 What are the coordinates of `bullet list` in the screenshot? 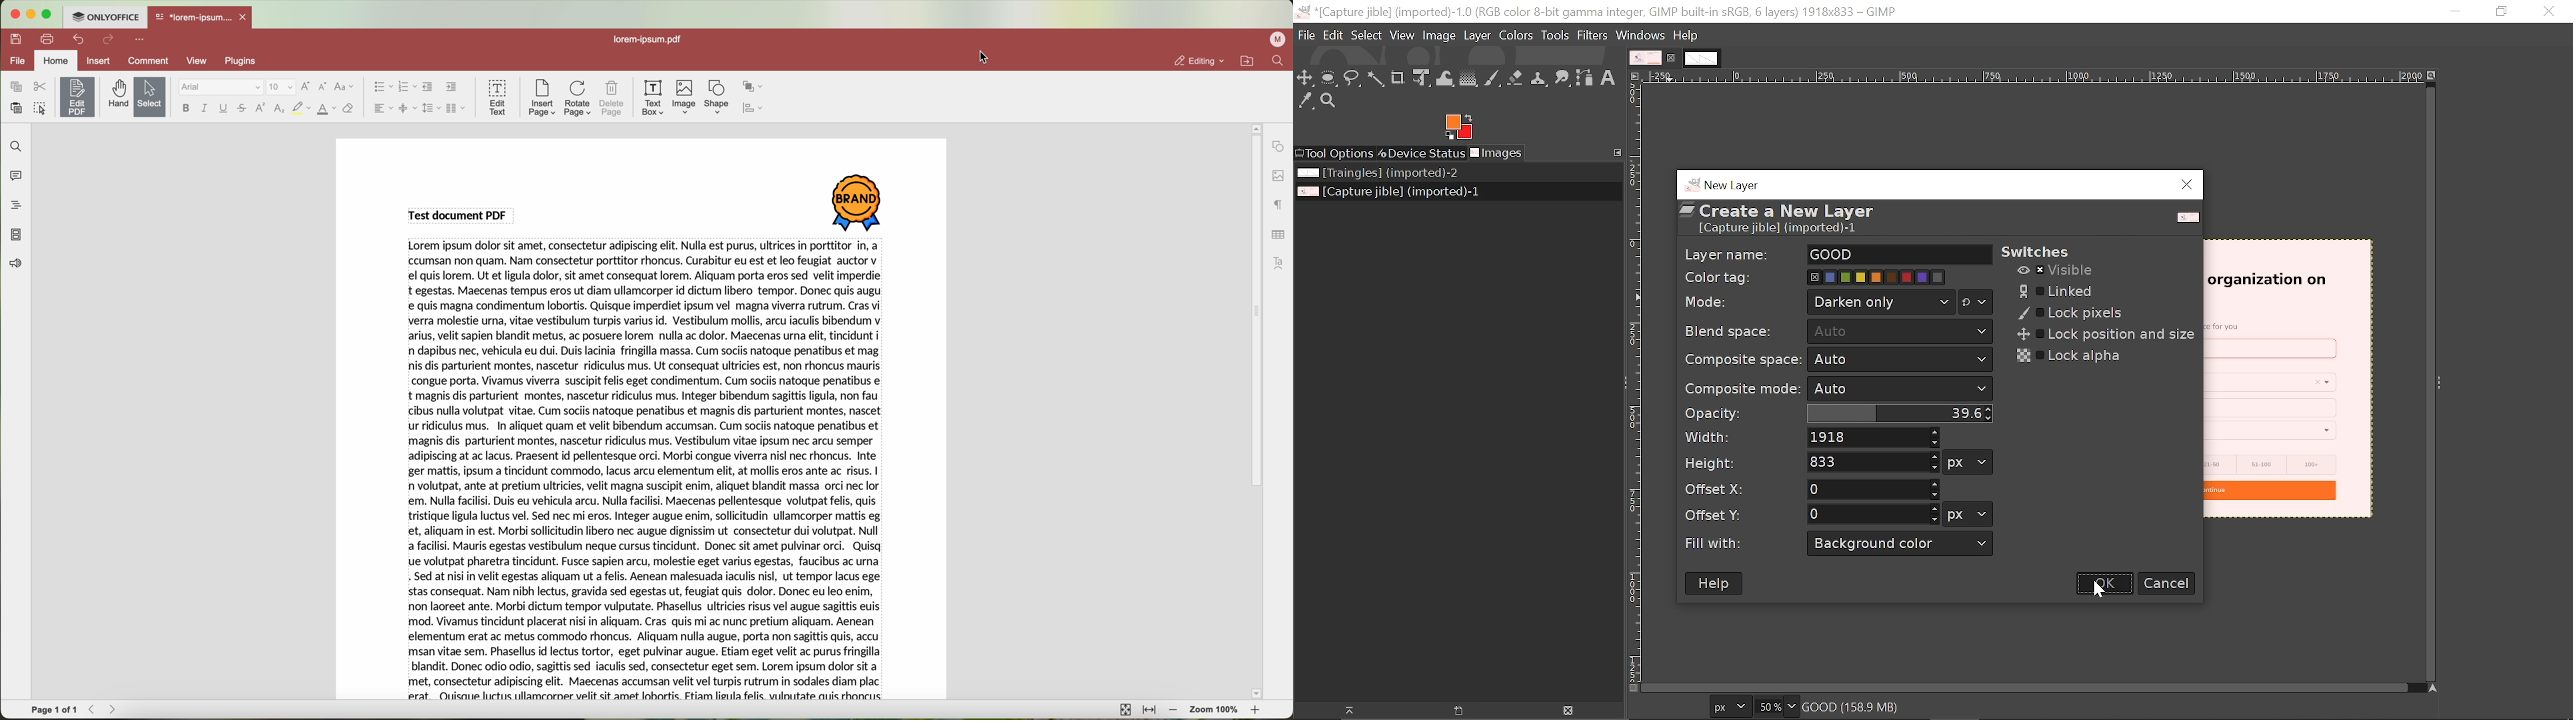 It's located at (381, 87).